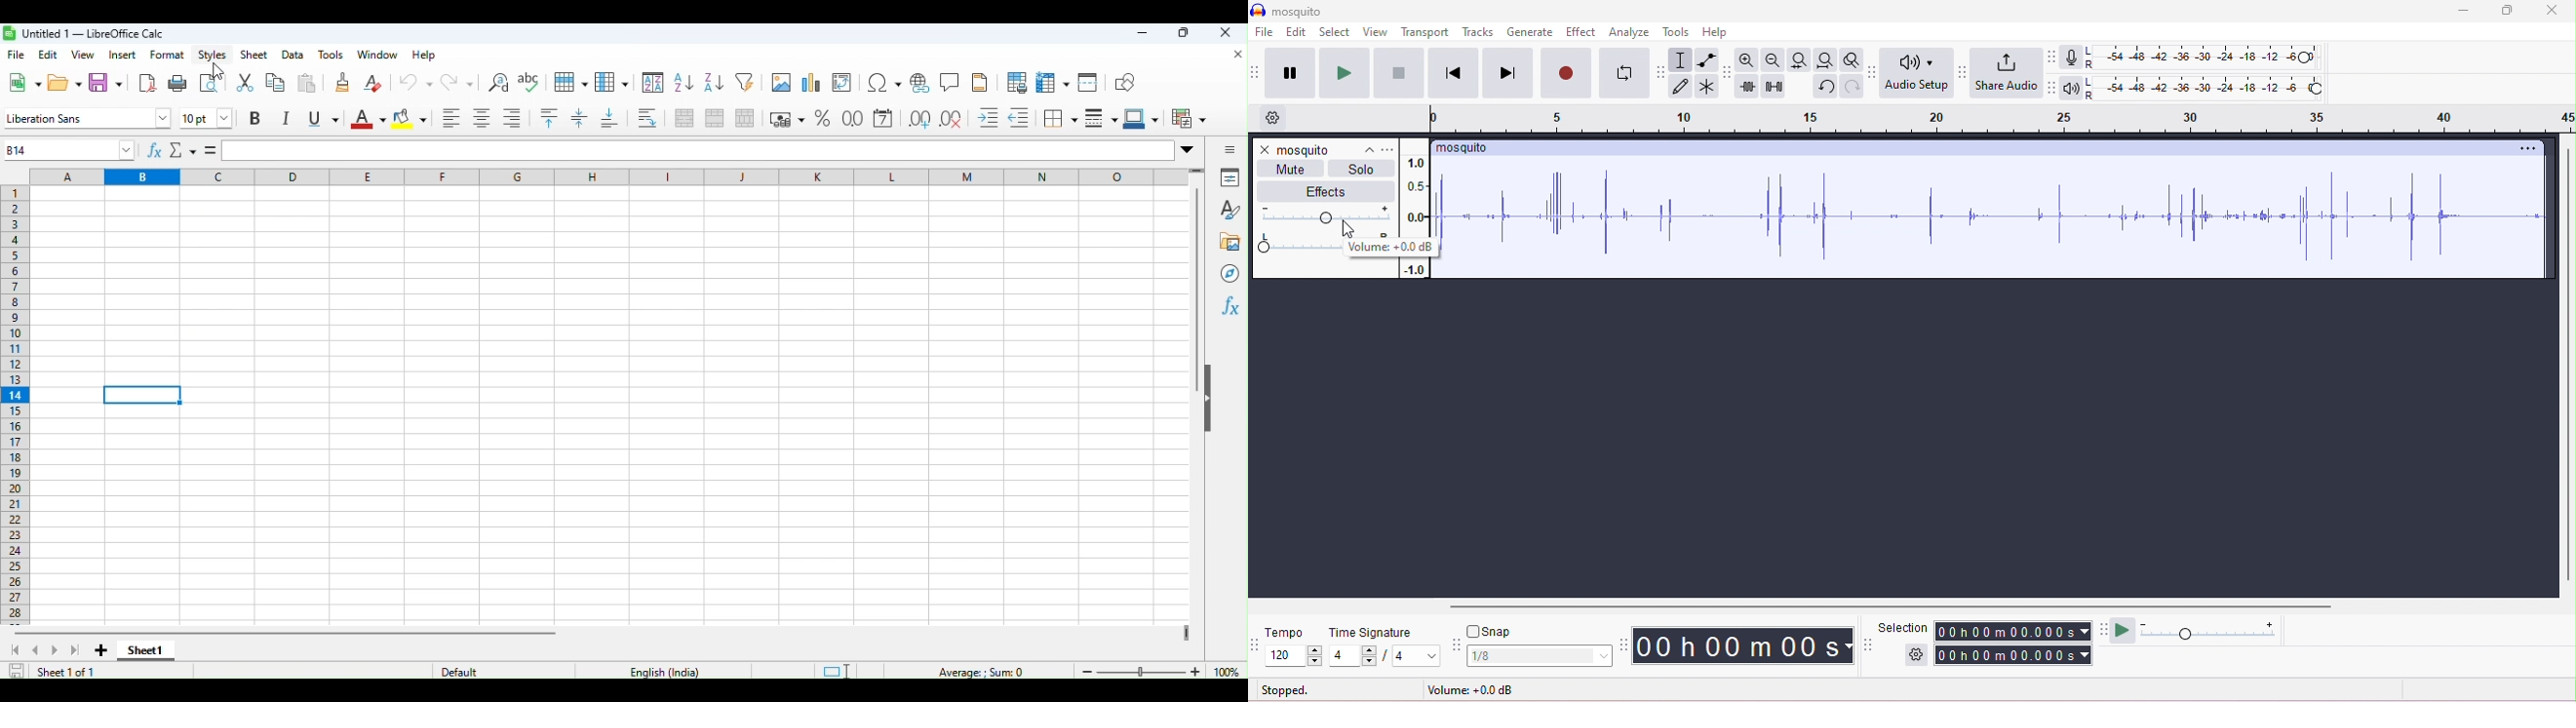  What do you see at coordinates (498, 80) in the screenshot?
I see `find And replace` at bounding box center [498, 80].